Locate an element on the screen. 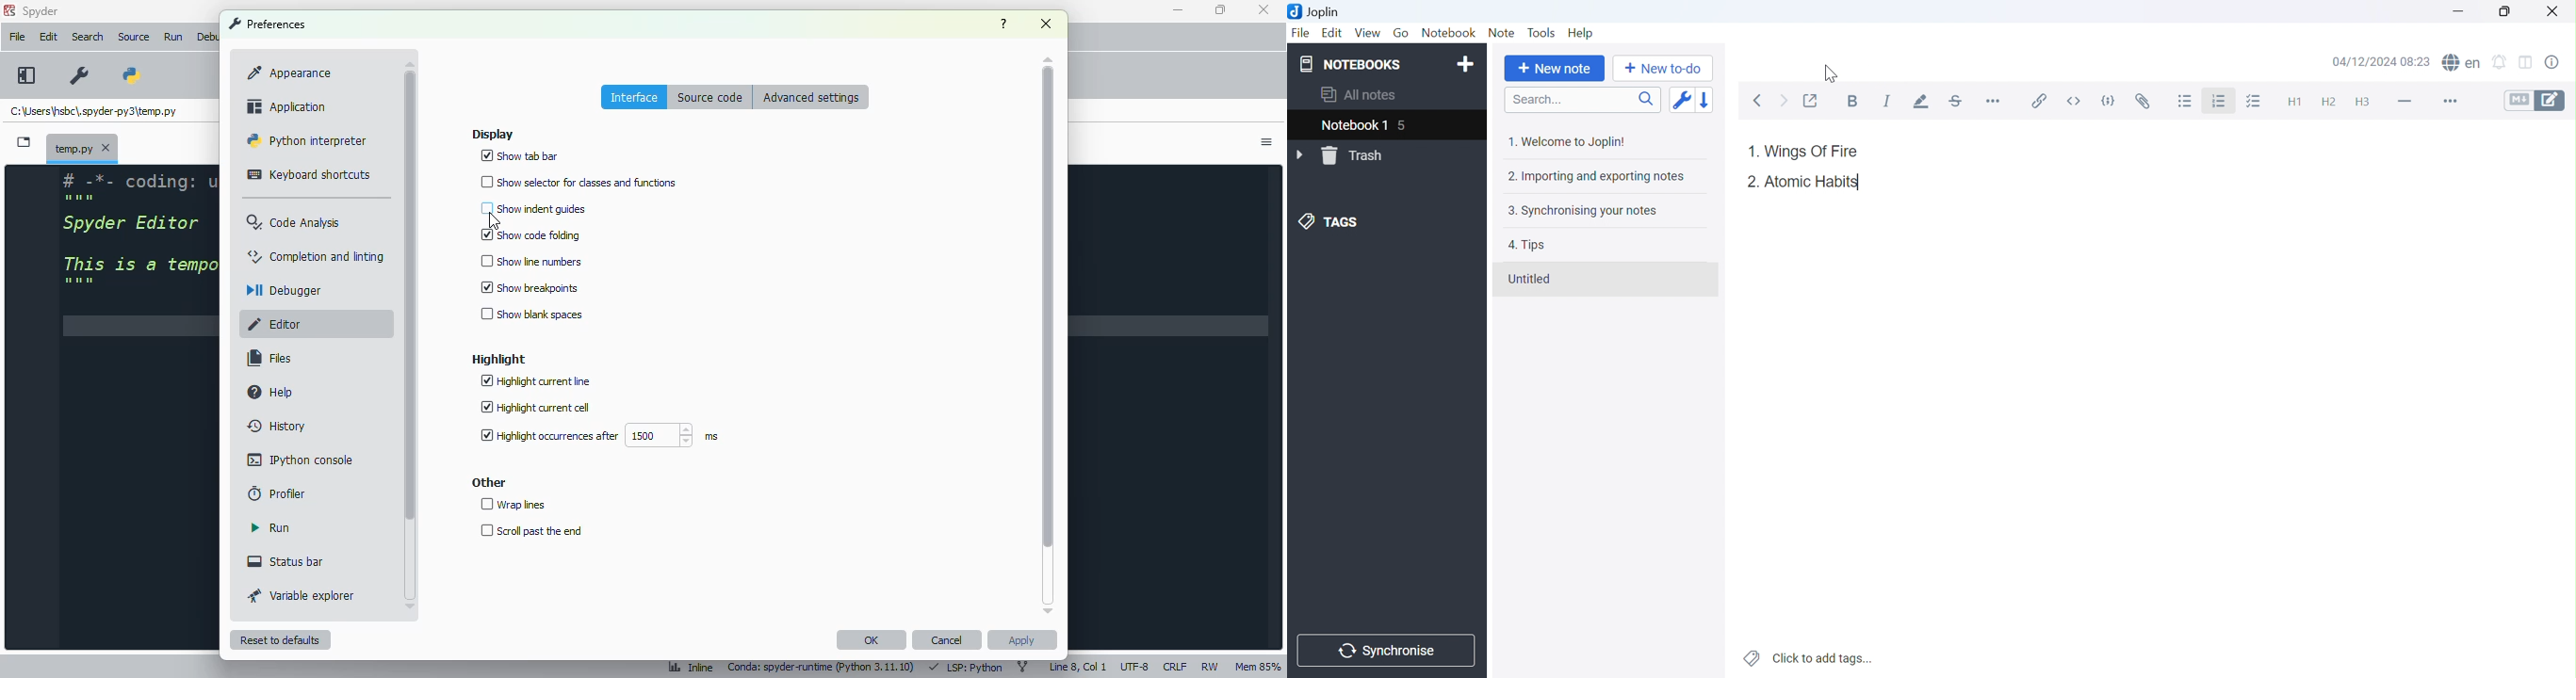 The height and width of the screenshot is (700, 2576). Spell checker is located at coordinates (2463, 61).